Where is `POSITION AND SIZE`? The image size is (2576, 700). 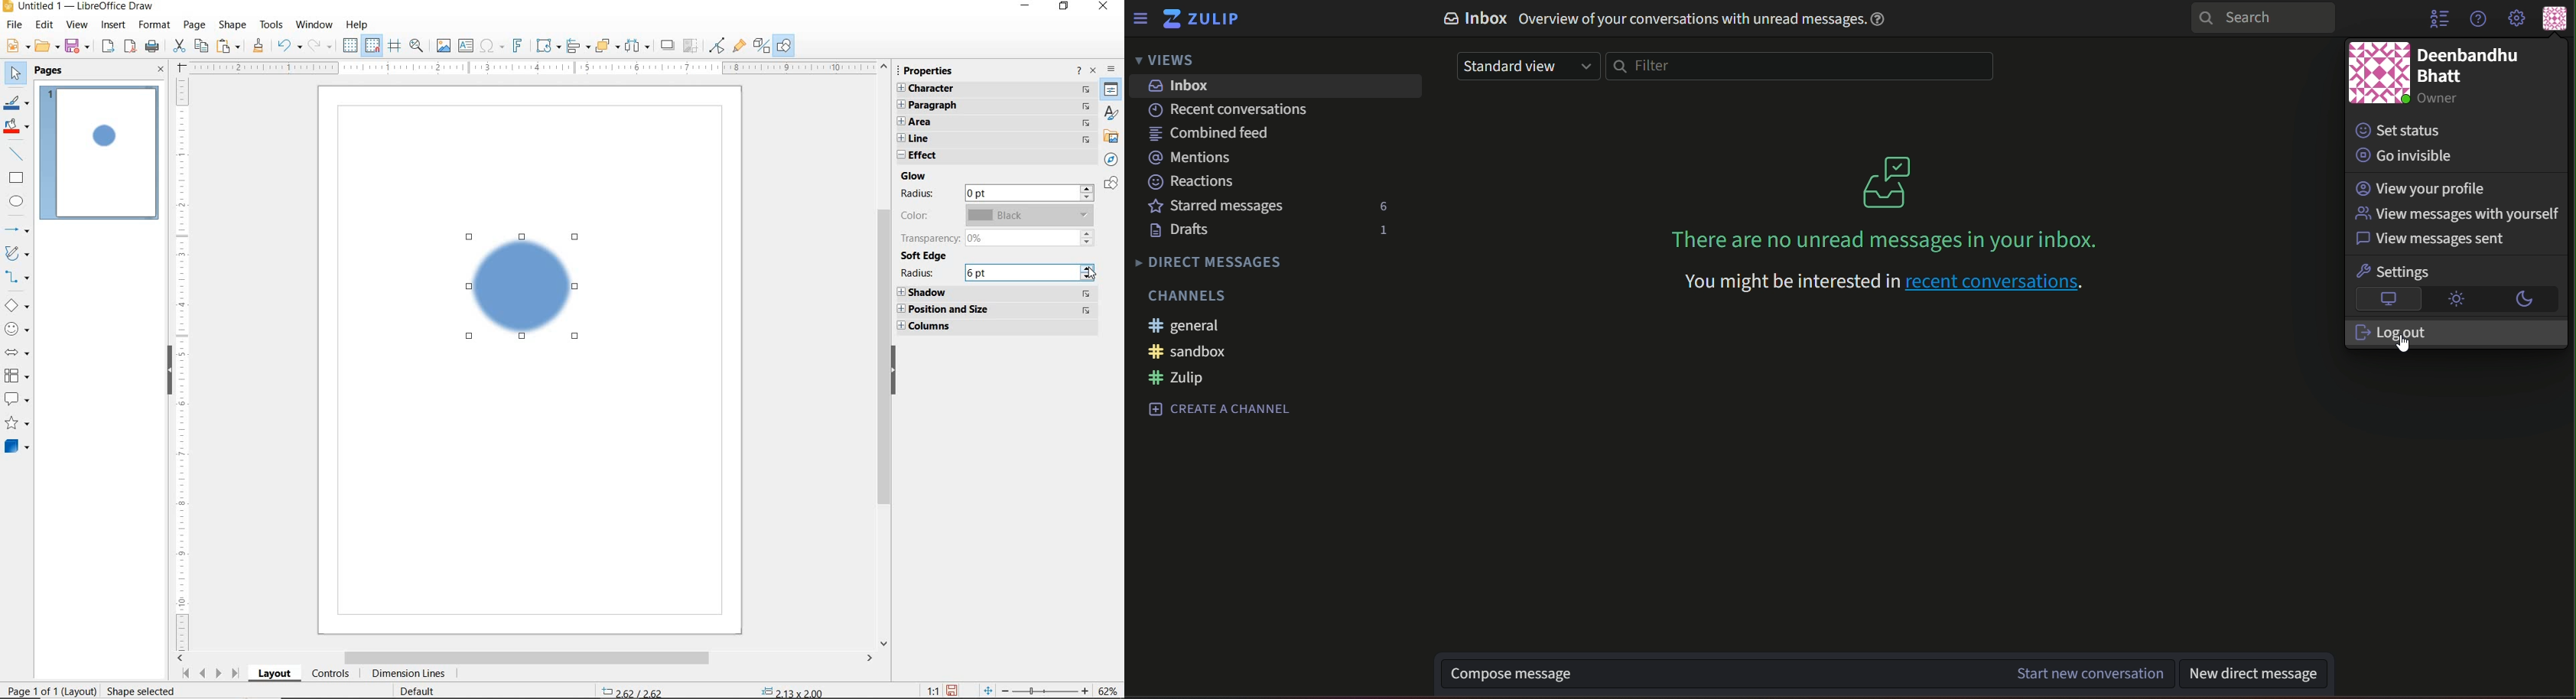
POSITION AND SIZE is located at coordinates (996, 309).